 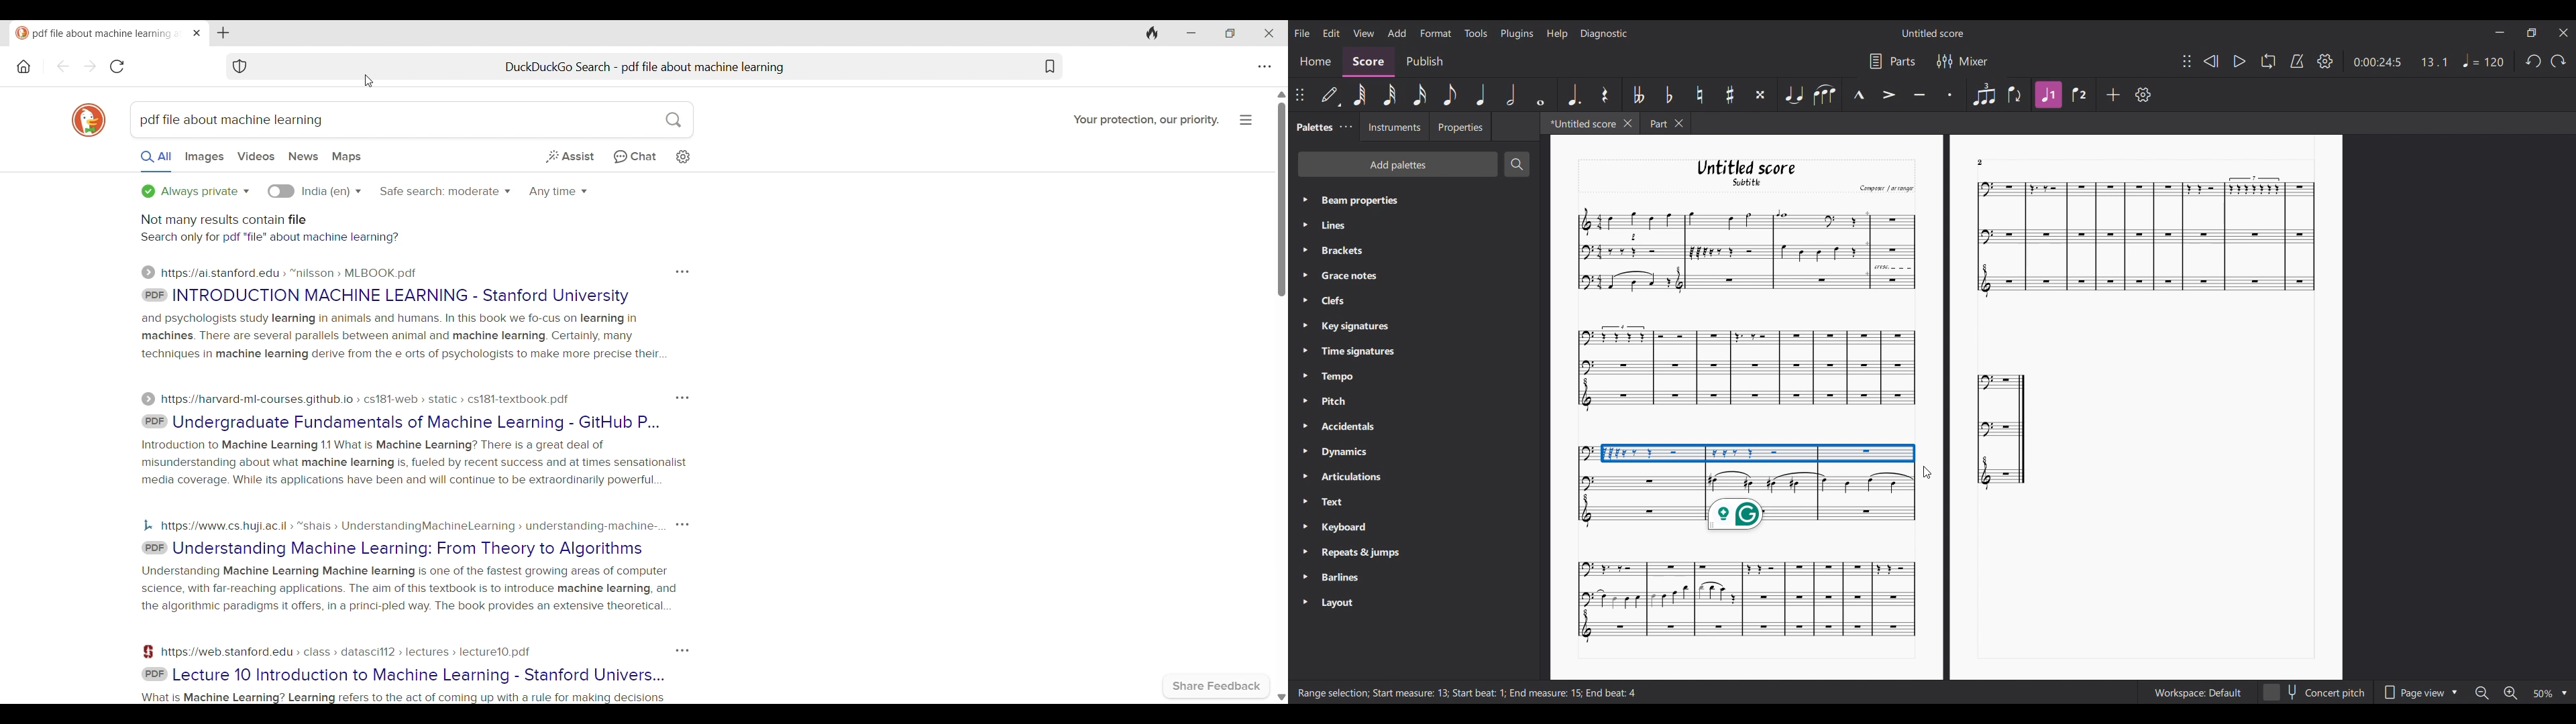 What do you see at coordinates (156, 161) in the screenshot?
I see `All searches` at bounding box center [156, 161].